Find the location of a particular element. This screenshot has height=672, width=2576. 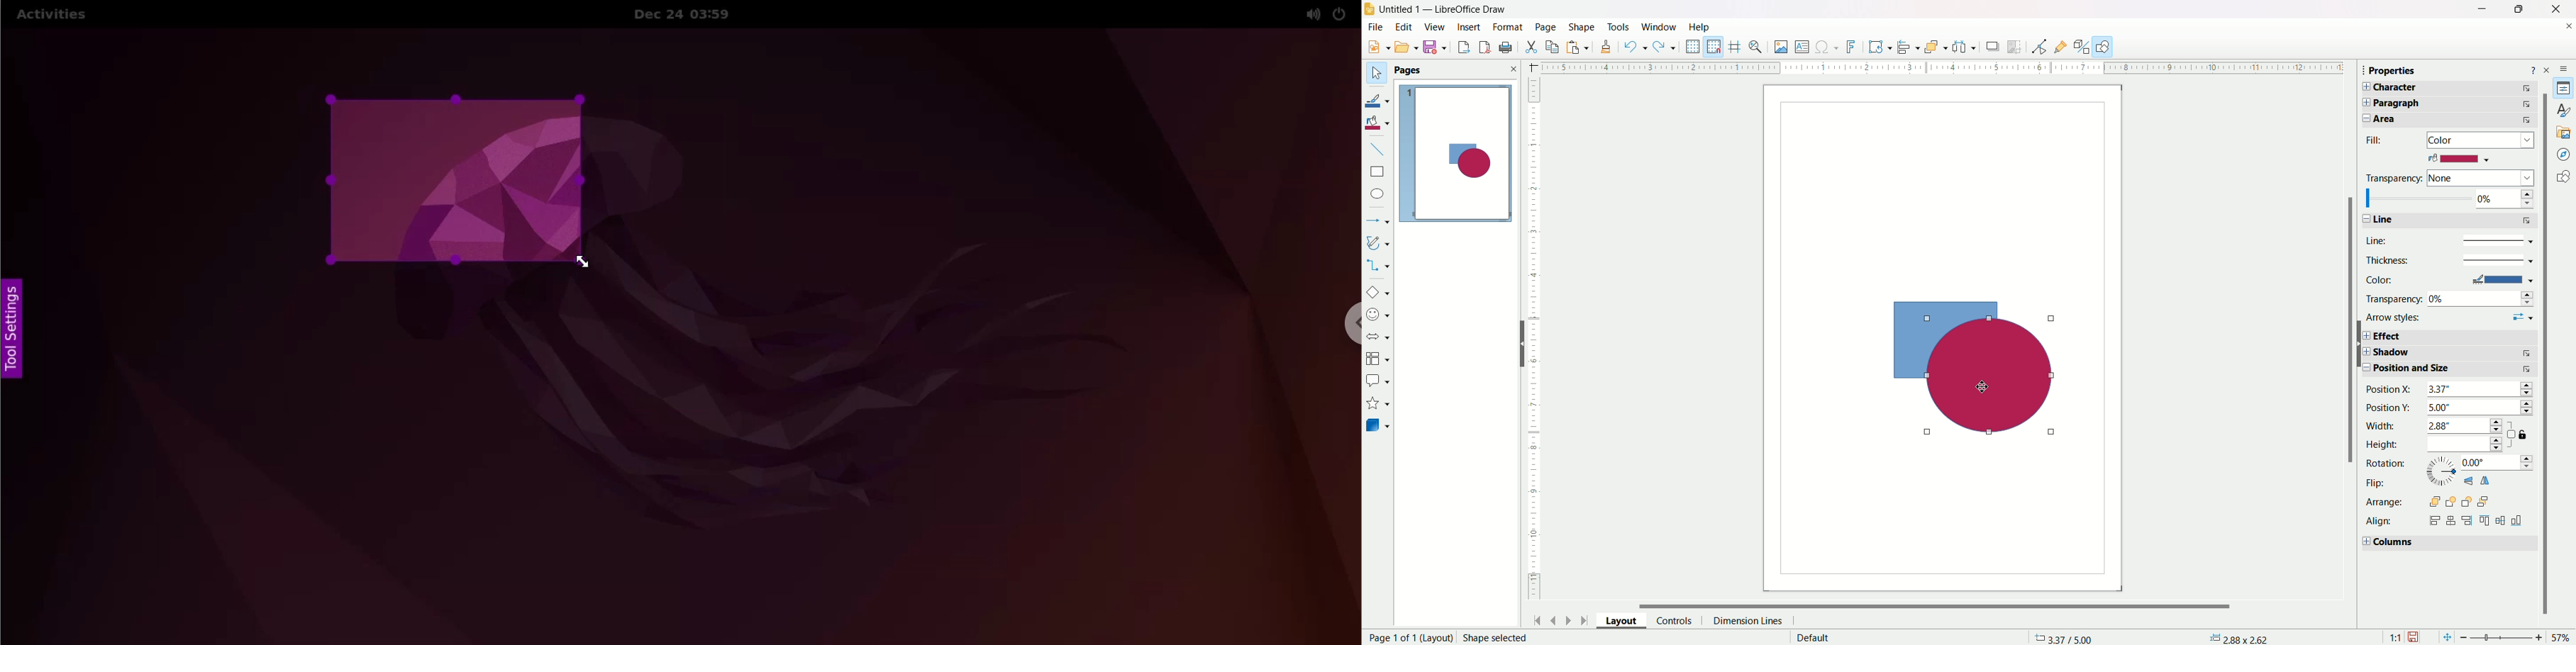

tools is located at coordinates (1619, 27).